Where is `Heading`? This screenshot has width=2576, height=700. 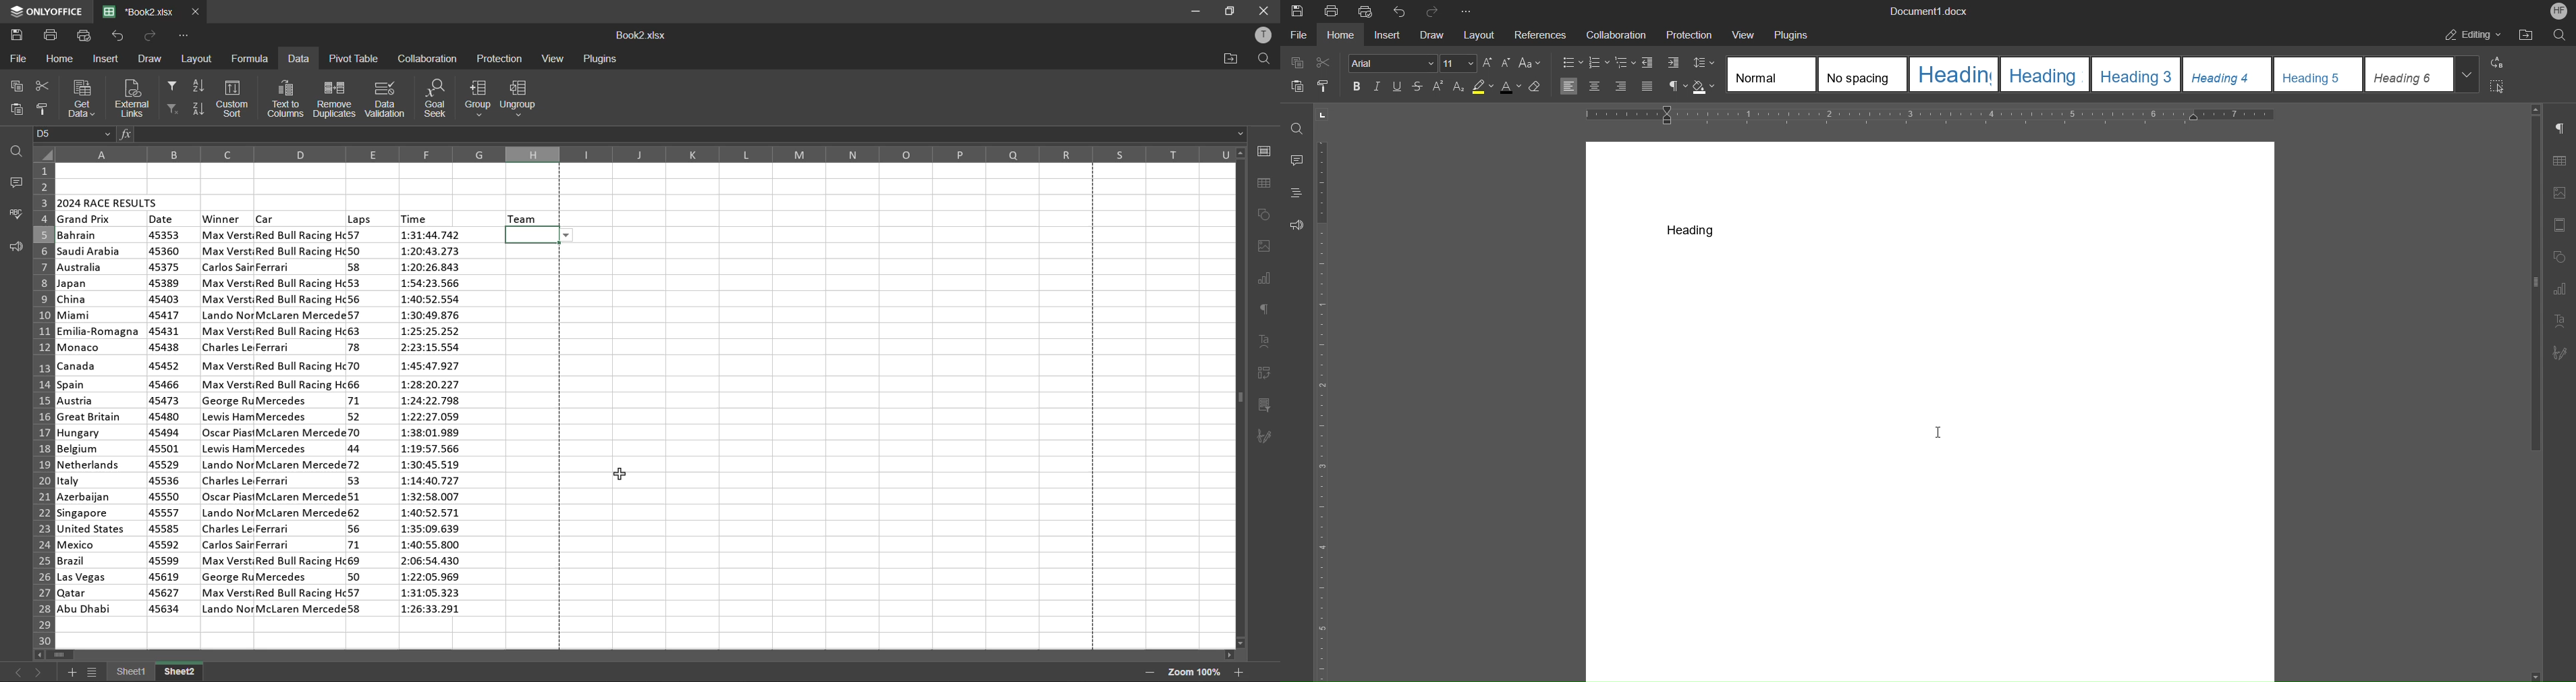
Heading is located at coordinates (1693, 229).